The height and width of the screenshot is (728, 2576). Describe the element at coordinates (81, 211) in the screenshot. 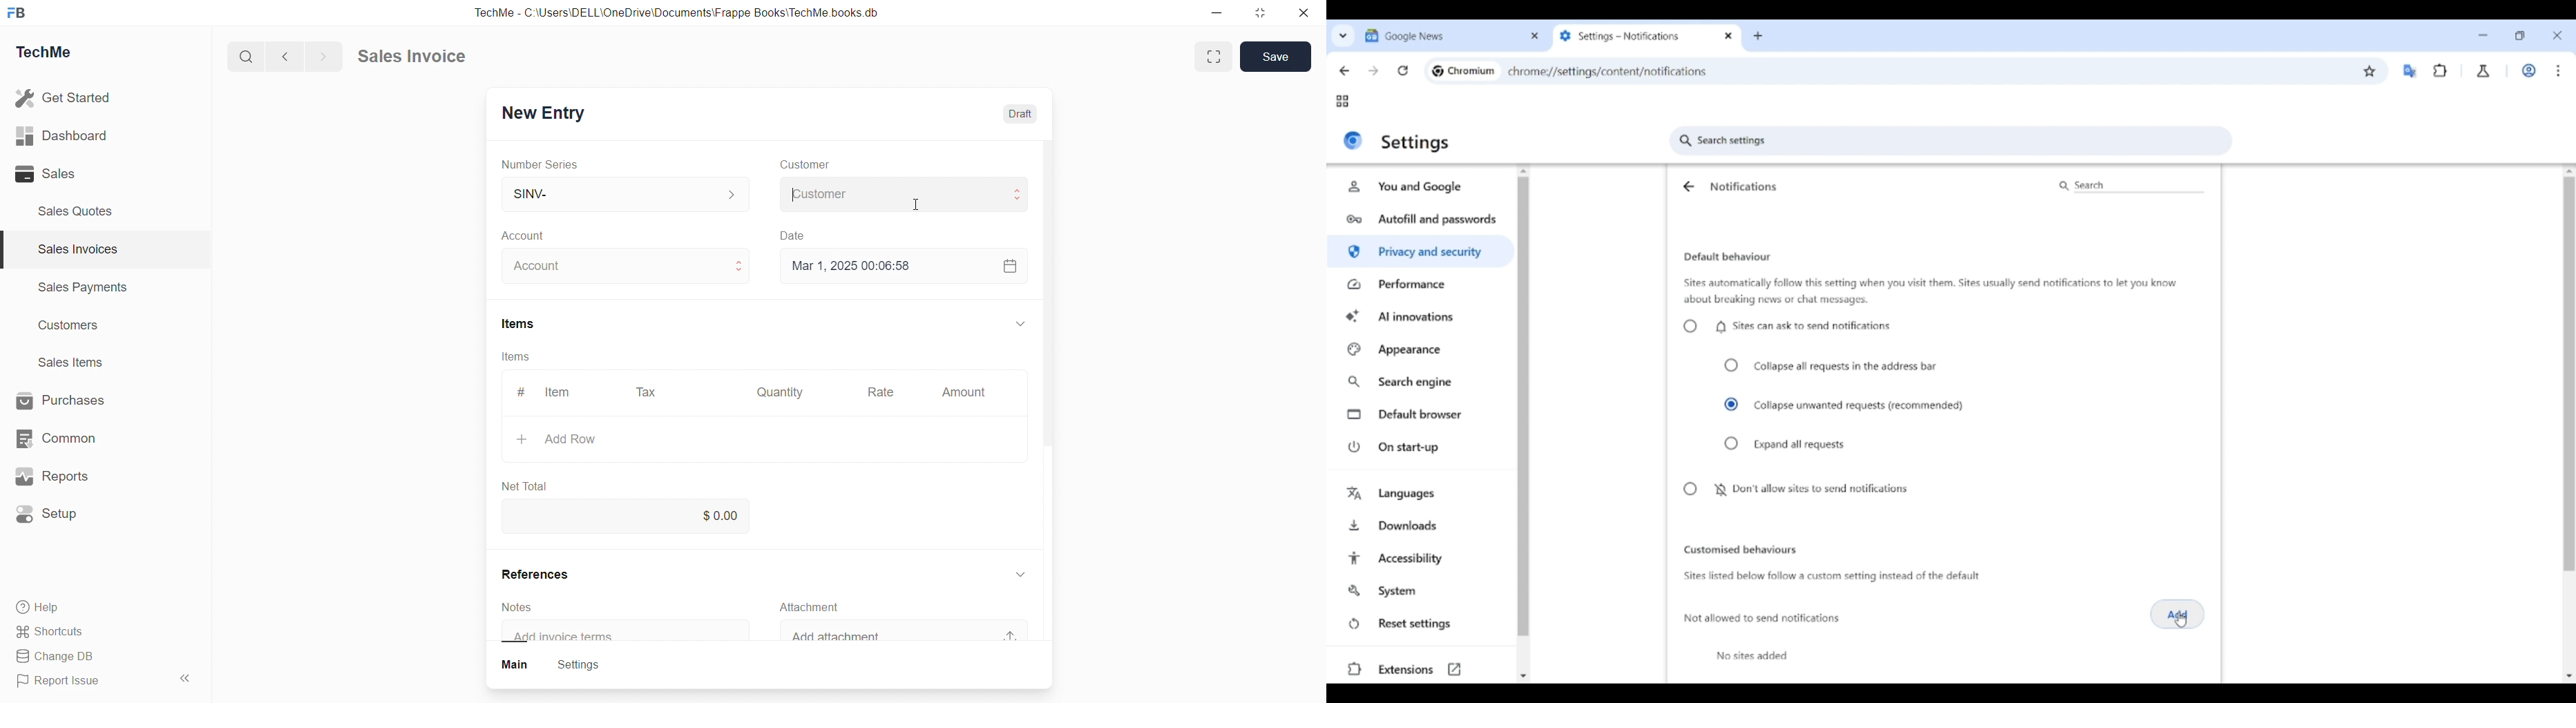

I see `Sales Quotes` at that location.